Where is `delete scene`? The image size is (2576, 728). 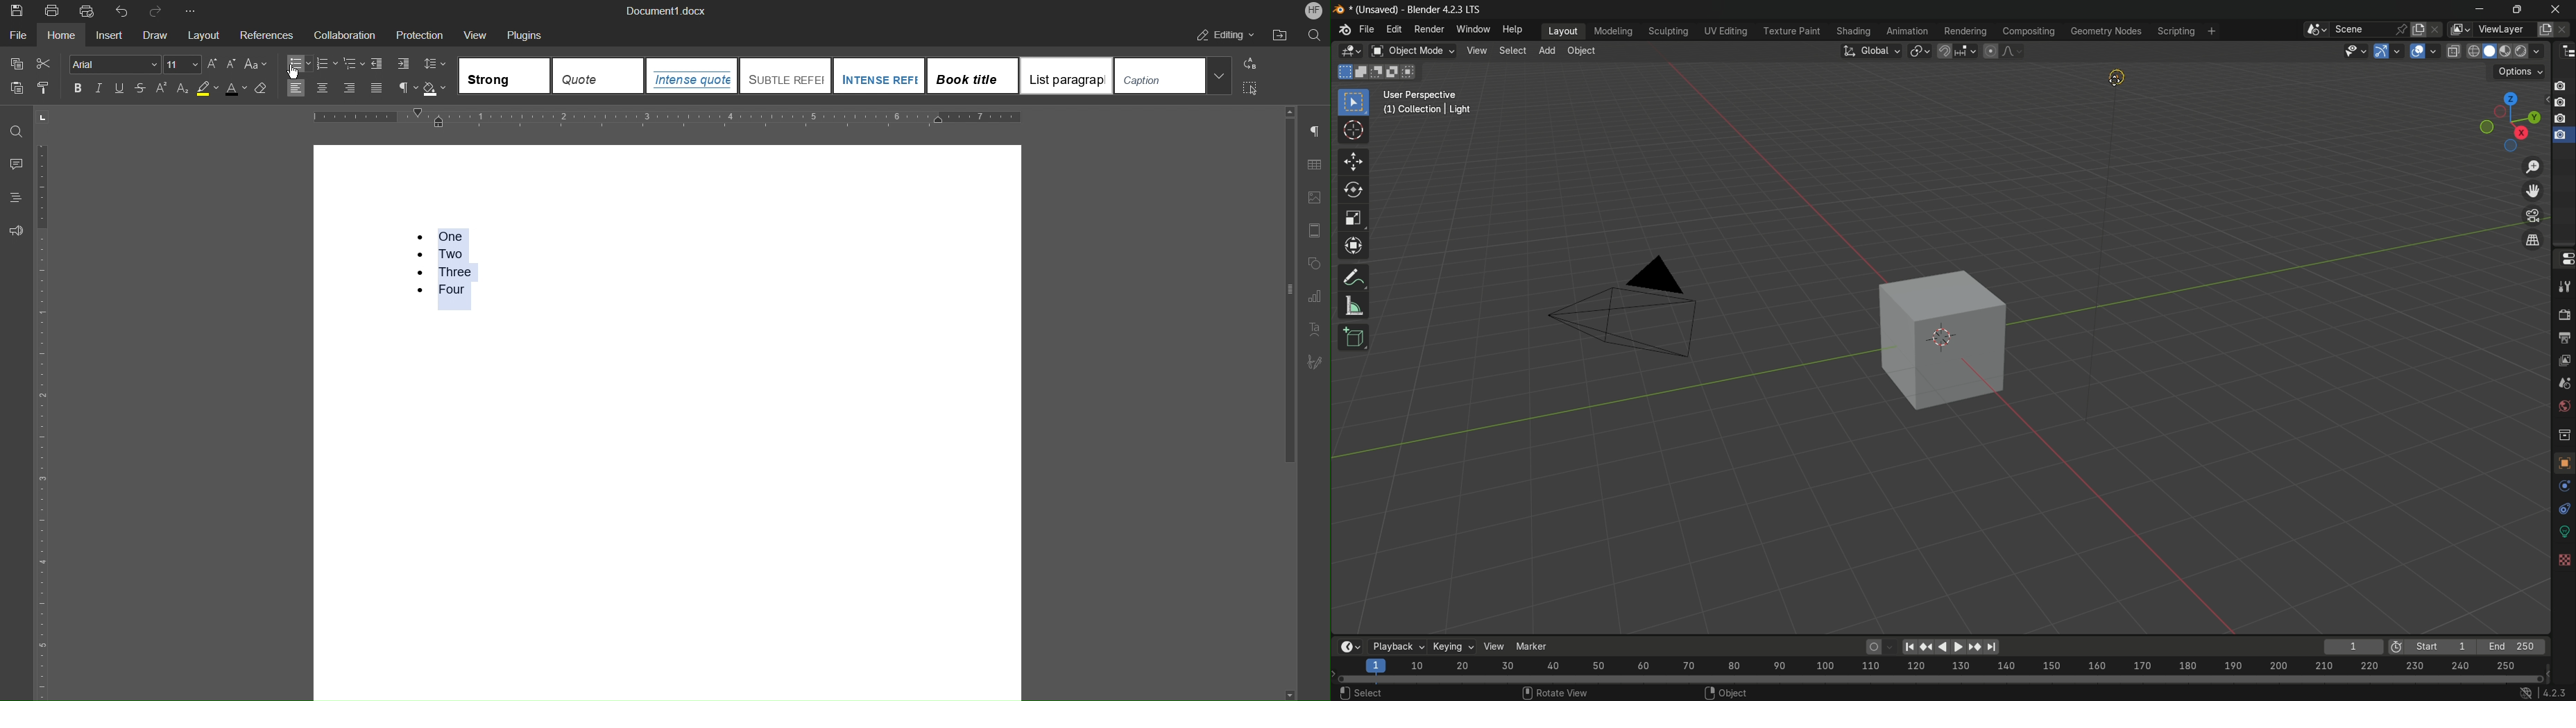 delete scene is located at coordinates (2438, 31).